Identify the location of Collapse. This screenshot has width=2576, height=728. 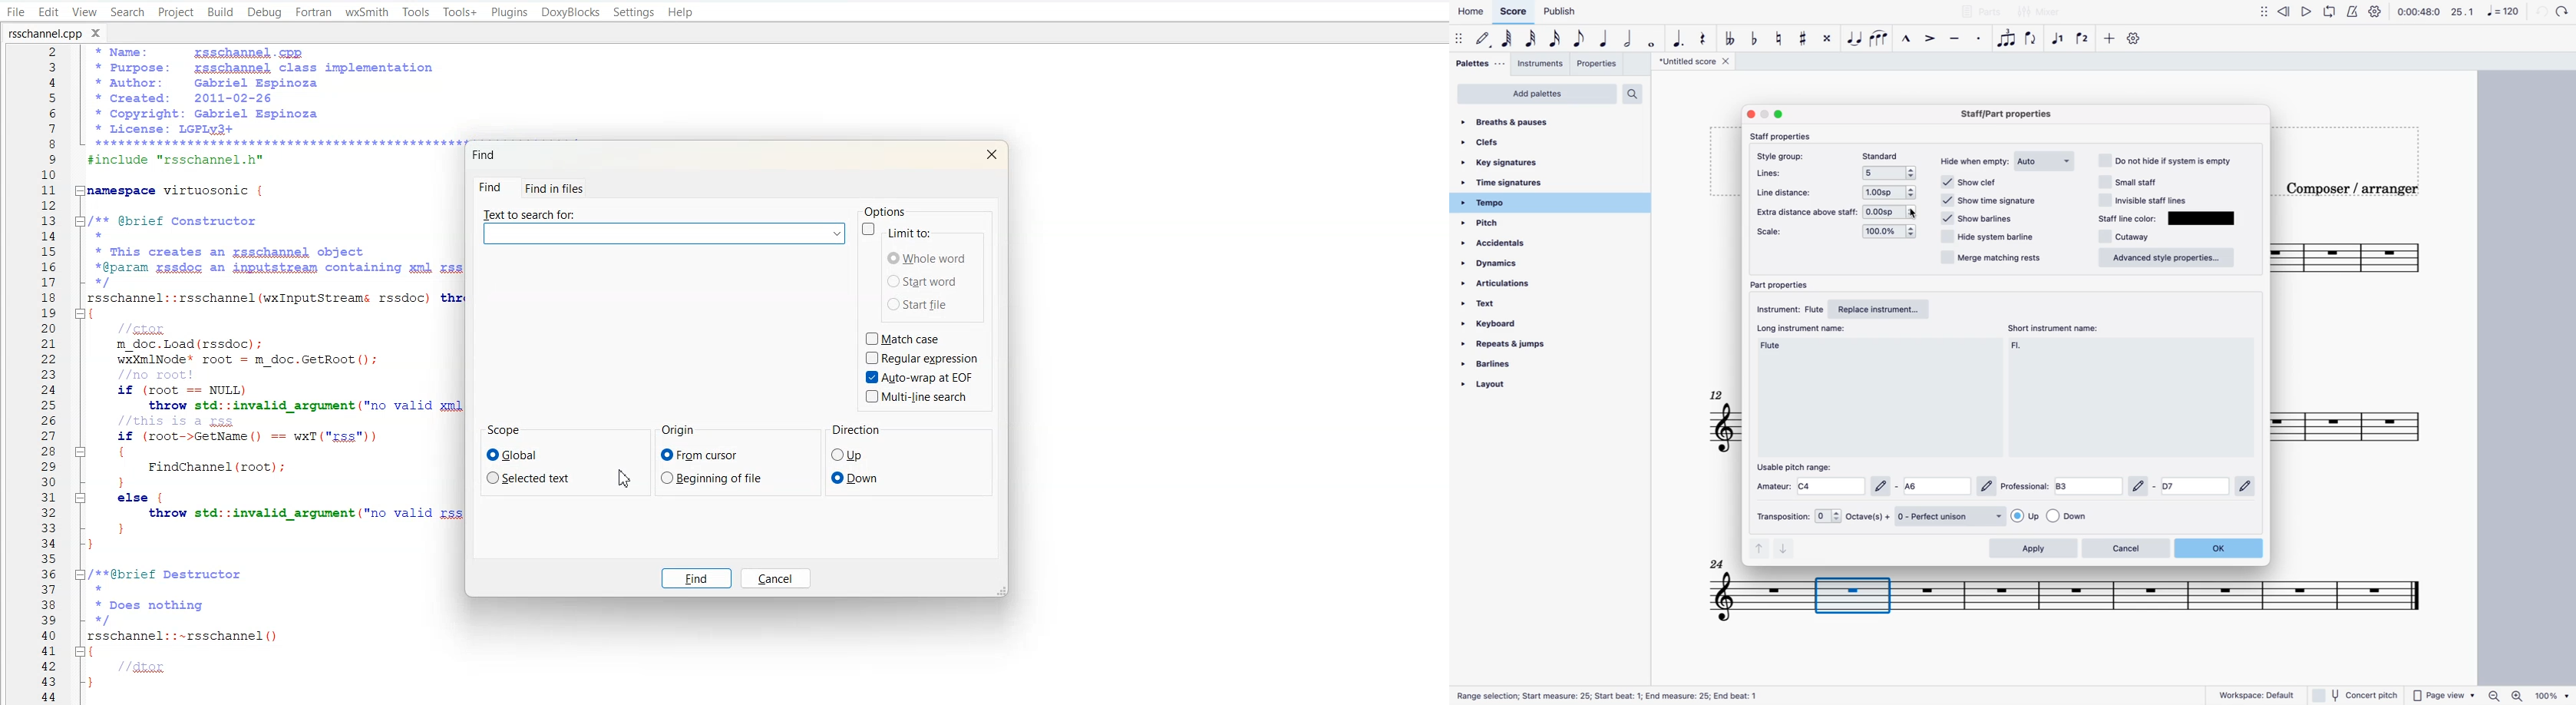
(81, 221).